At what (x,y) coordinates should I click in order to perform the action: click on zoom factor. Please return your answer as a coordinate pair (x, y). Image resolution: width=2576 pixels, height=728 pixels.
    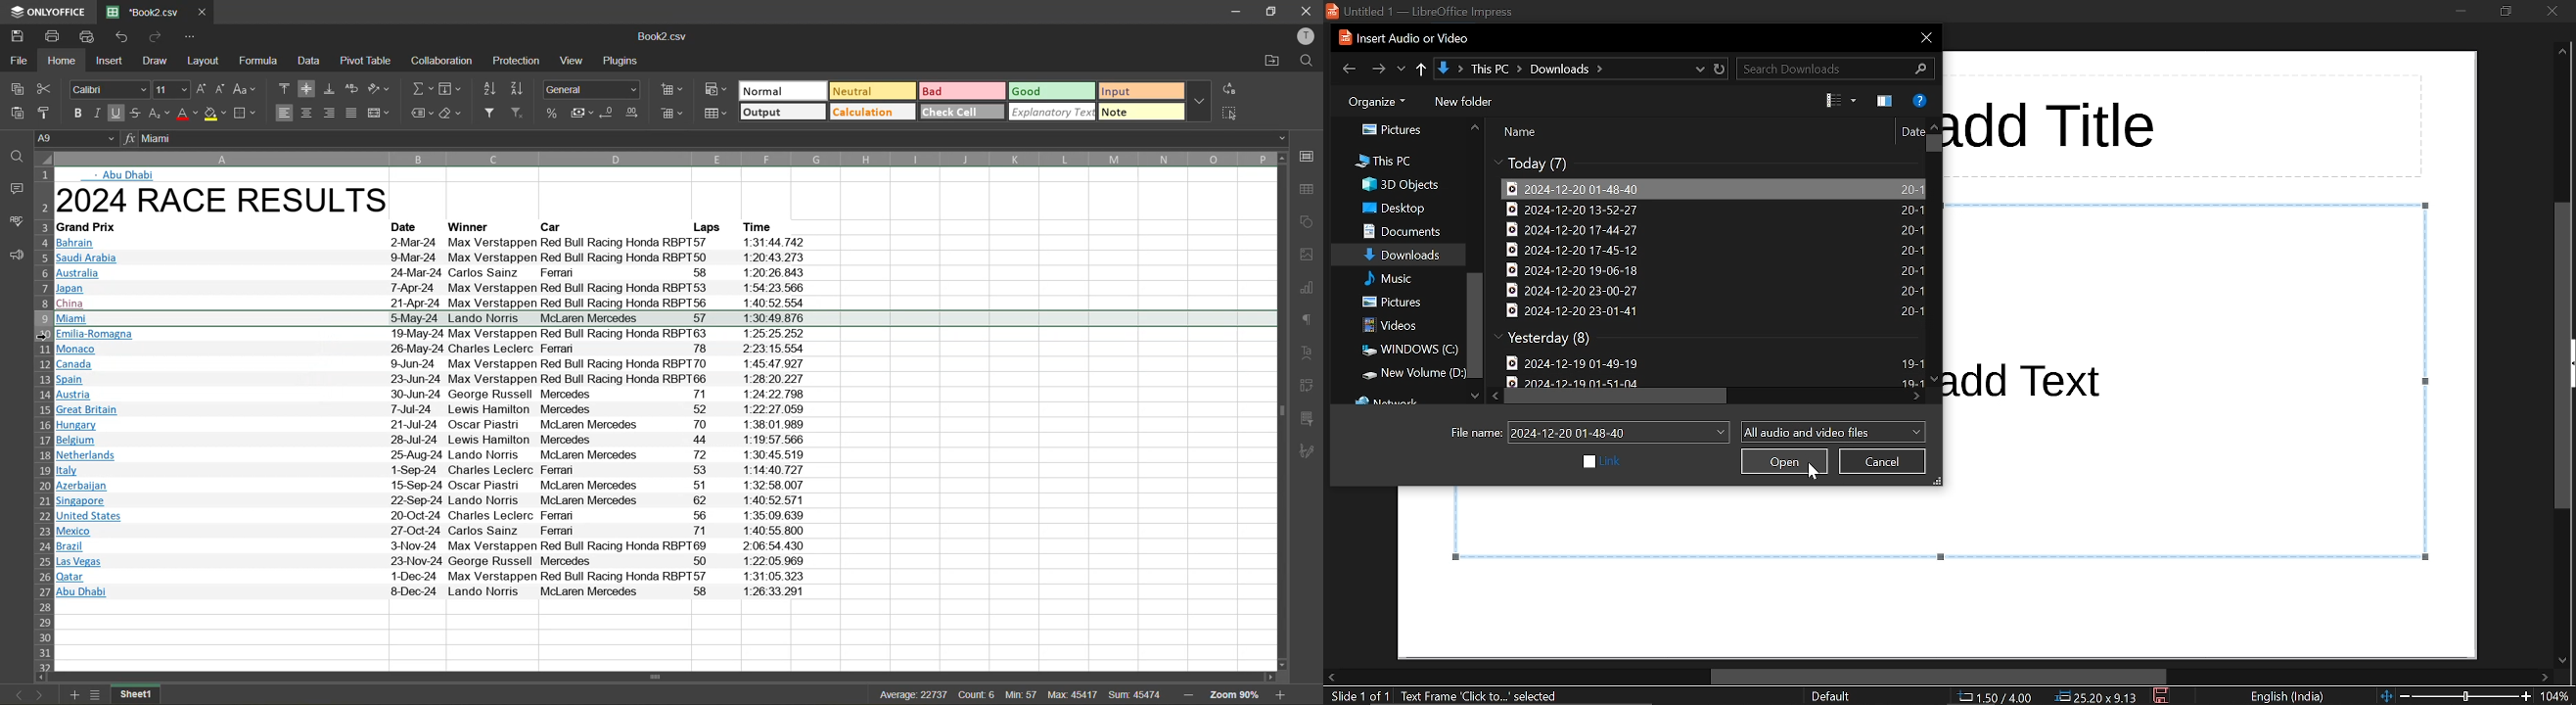
    Looking at the image, I should click on (1234, 695).